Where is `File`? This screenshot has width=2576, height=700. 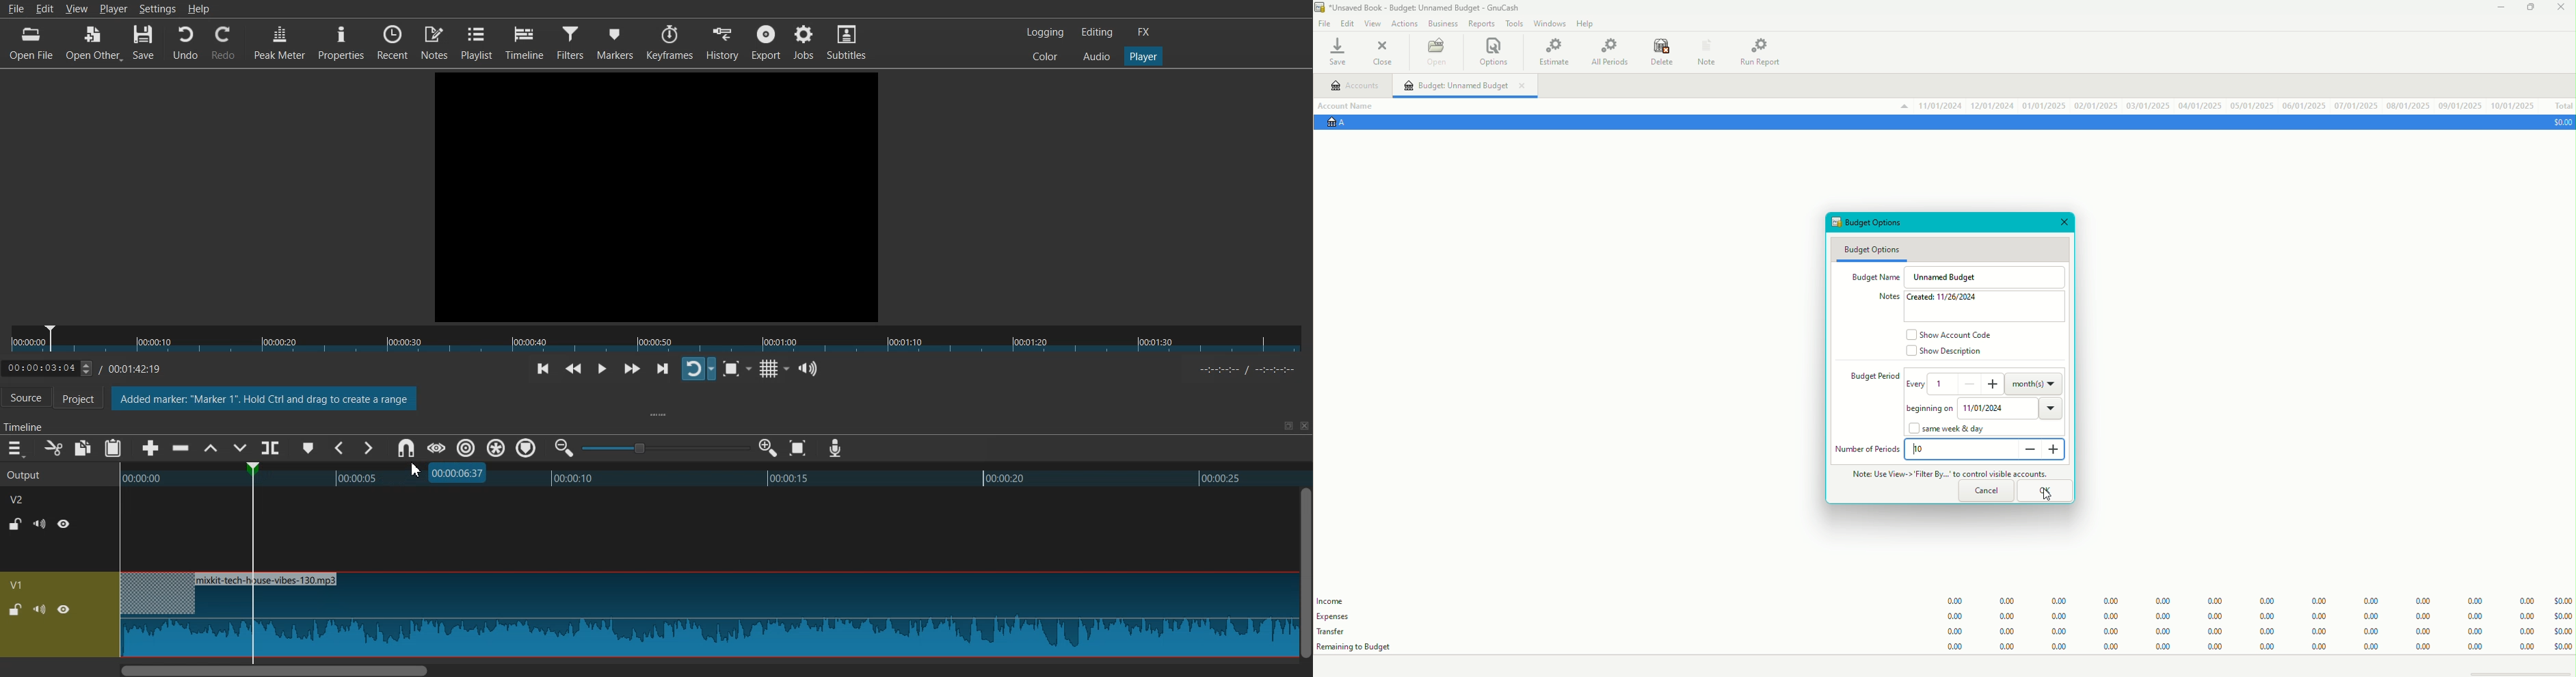
File is located at coordinates (15, 8).